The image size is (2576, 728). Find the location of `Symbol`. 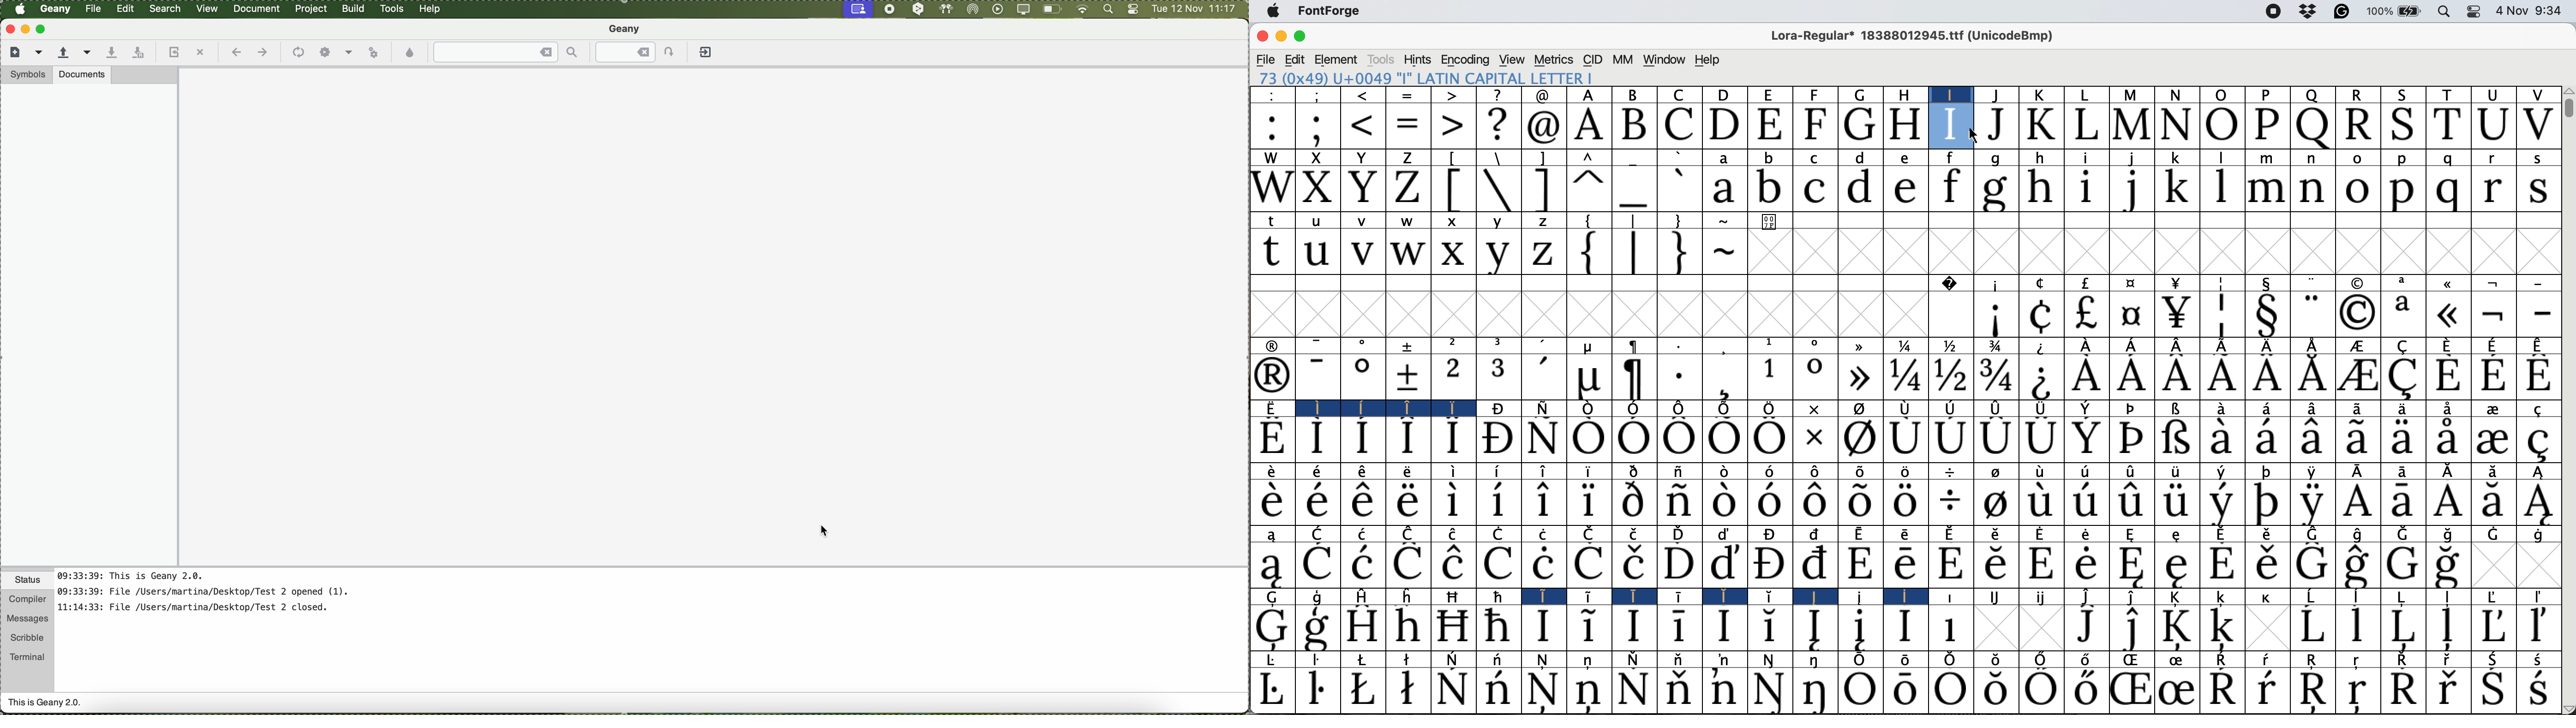

Symbol is located at coordinates (1362, 377).